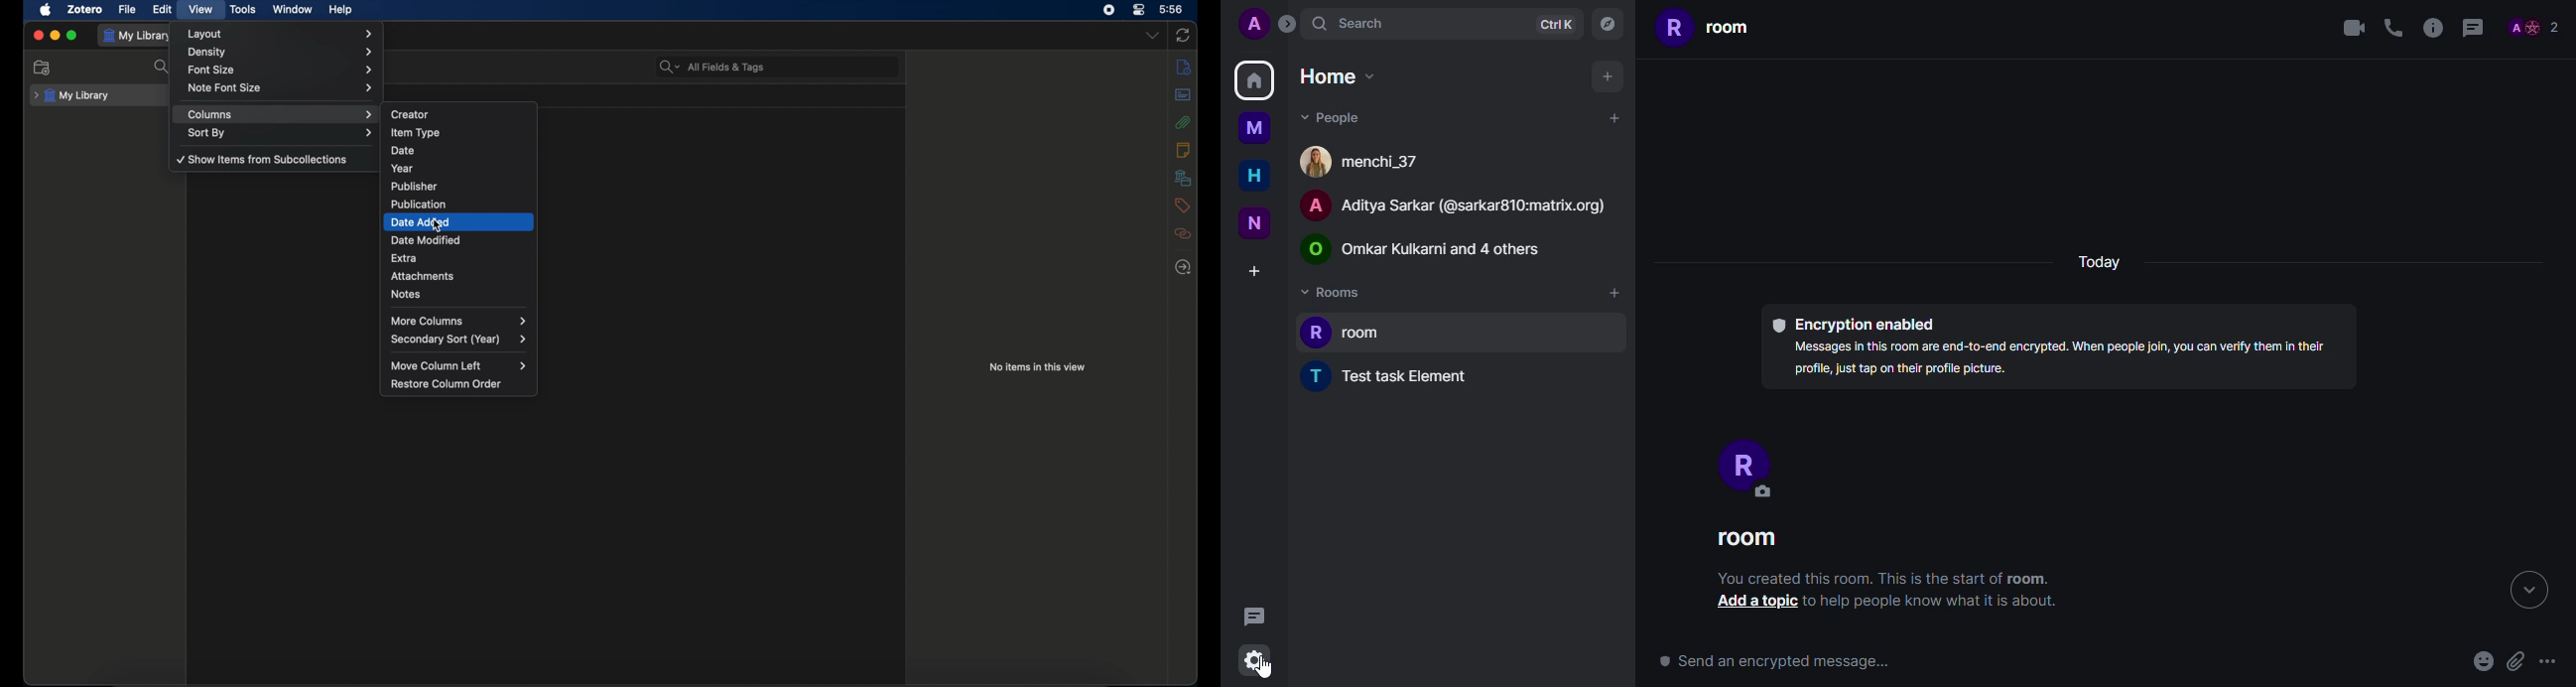  I want to click on profile, so click(1742, 466).